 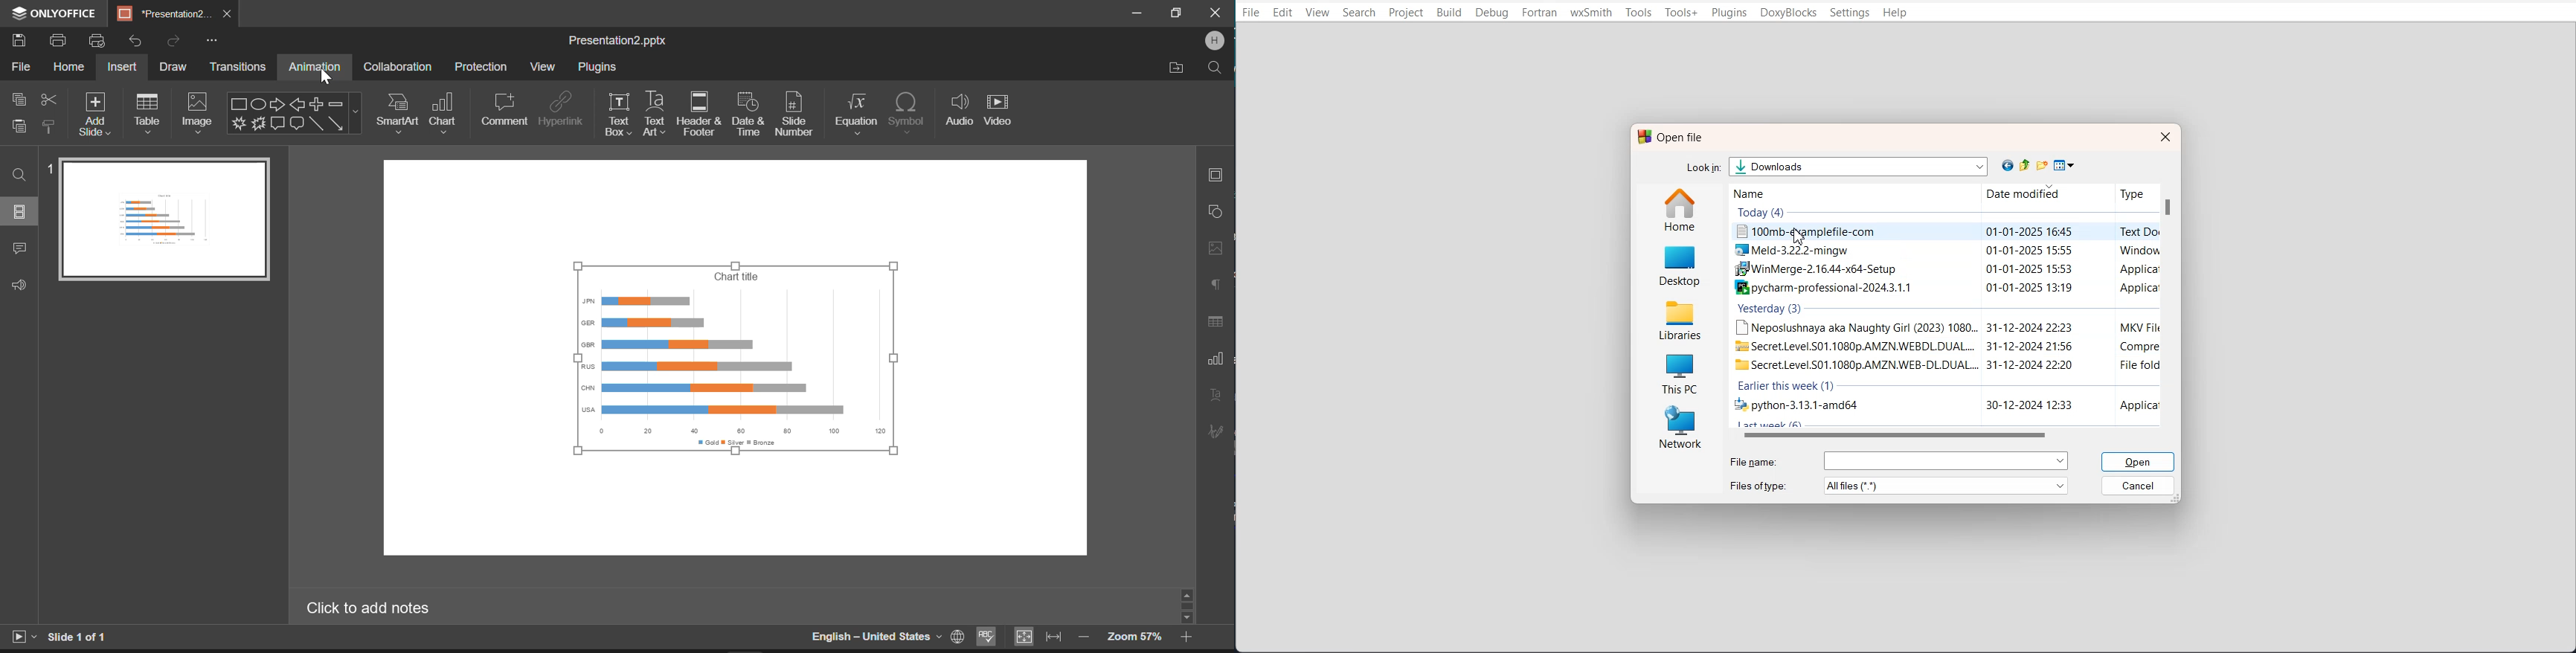 I want to click on Presentation2.pptx, so click(x=622, y=40).